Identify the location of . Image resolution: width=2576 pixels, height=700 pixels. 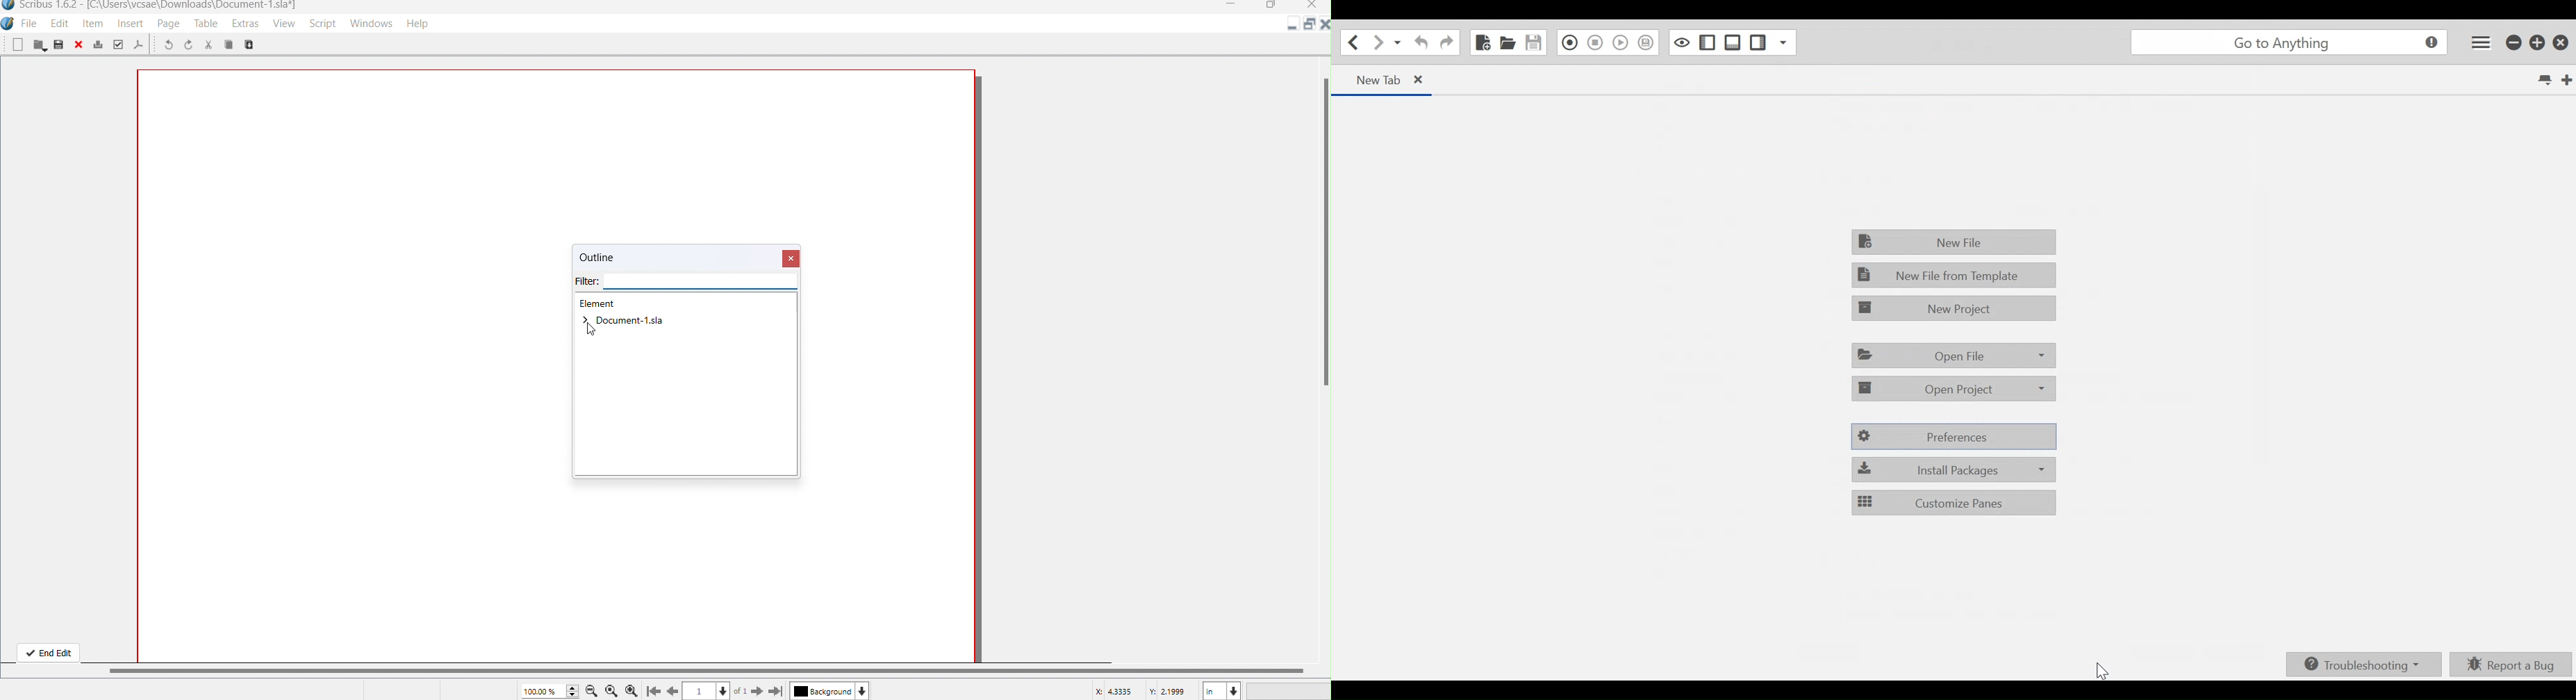
(140, 45).